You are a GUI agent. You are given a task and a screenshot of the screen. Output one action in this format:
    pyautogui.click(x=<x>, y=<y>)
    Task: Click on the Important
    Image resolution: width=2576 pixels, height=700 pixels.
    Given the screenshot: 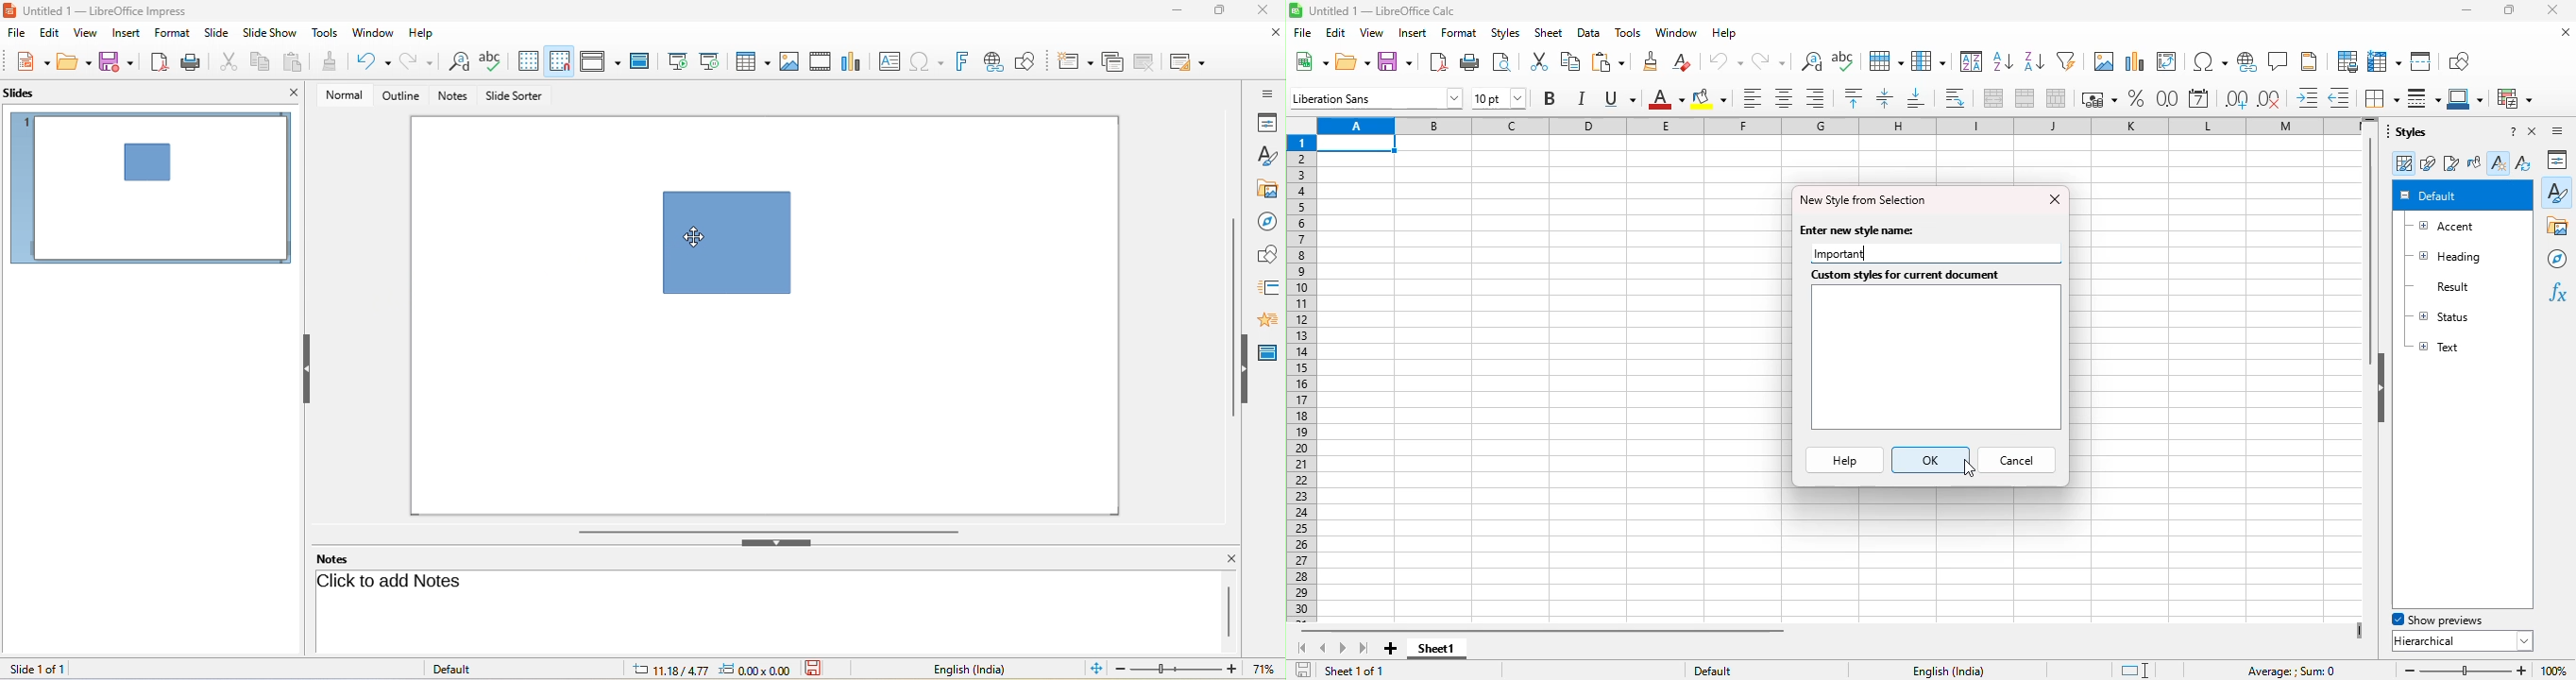 What is the action you would take?
    pyautogui.click(x=1840, y=253)
    